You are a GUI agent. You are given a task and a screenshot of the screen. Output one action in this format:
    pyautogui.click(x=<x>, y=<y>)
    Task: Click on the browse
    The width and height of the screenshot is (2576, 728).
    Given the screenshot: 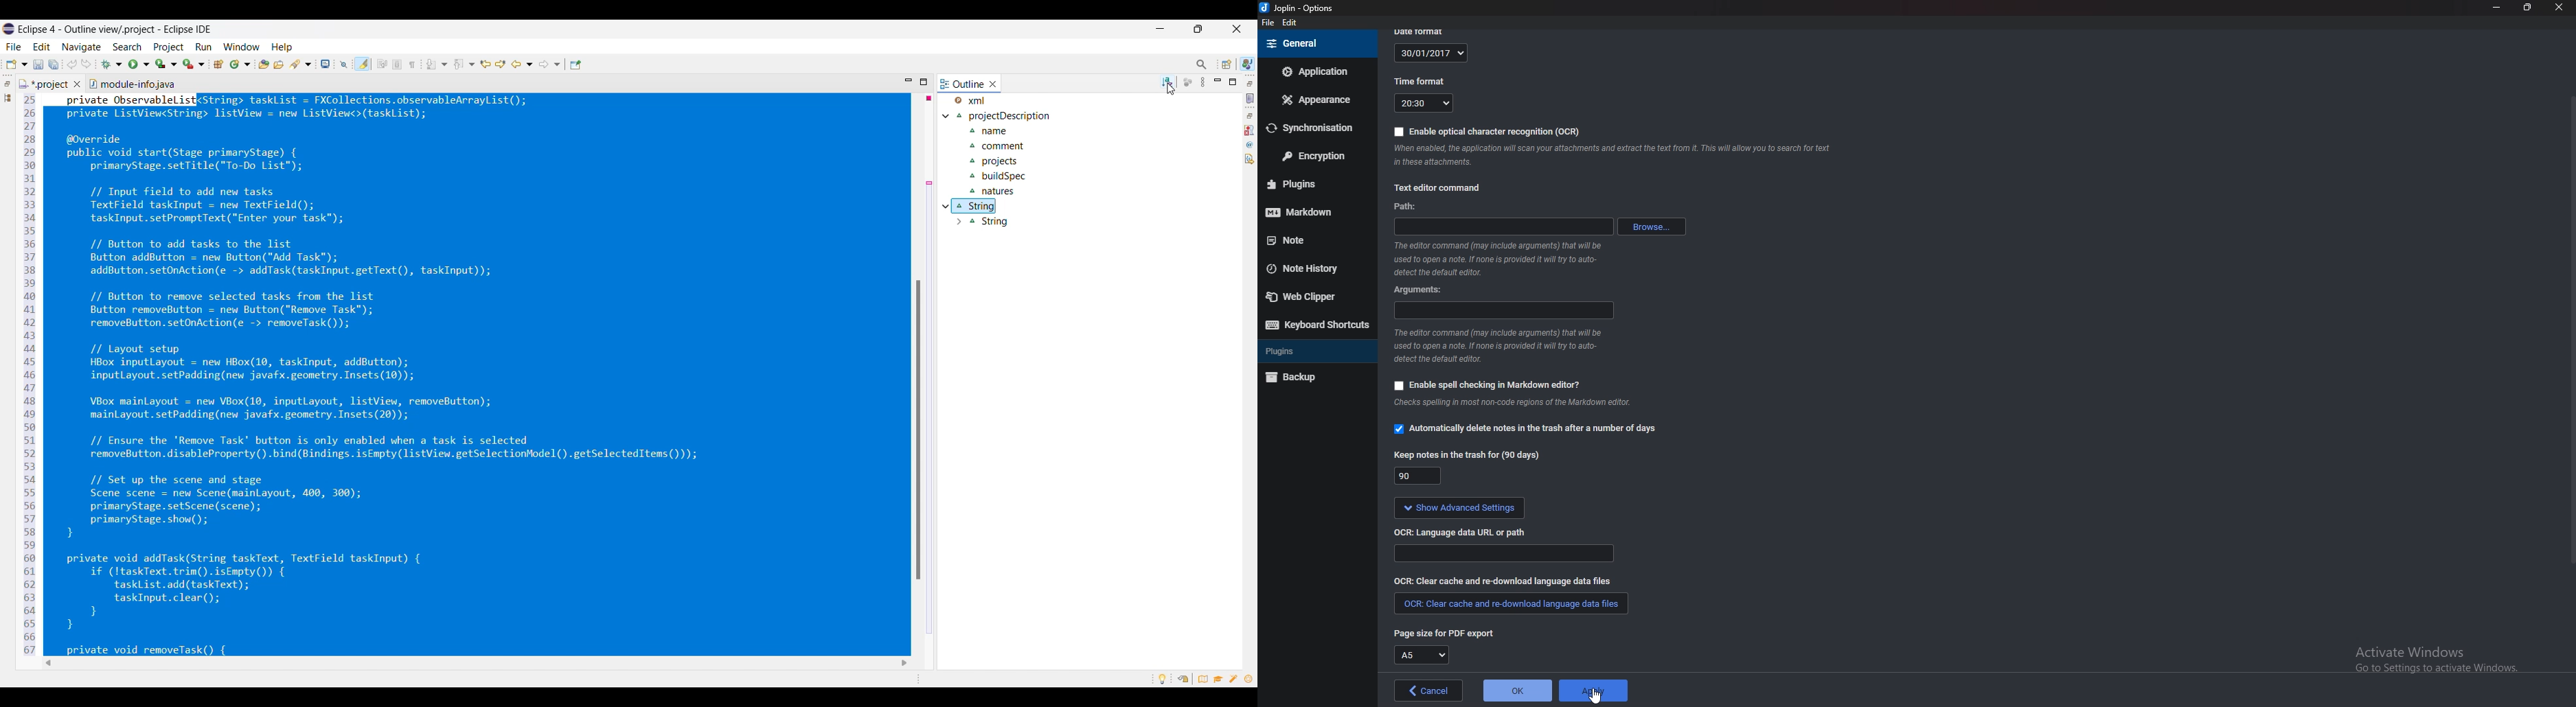 What is the action you would take?
    pyautogui.click(x=1650, y=227)
    